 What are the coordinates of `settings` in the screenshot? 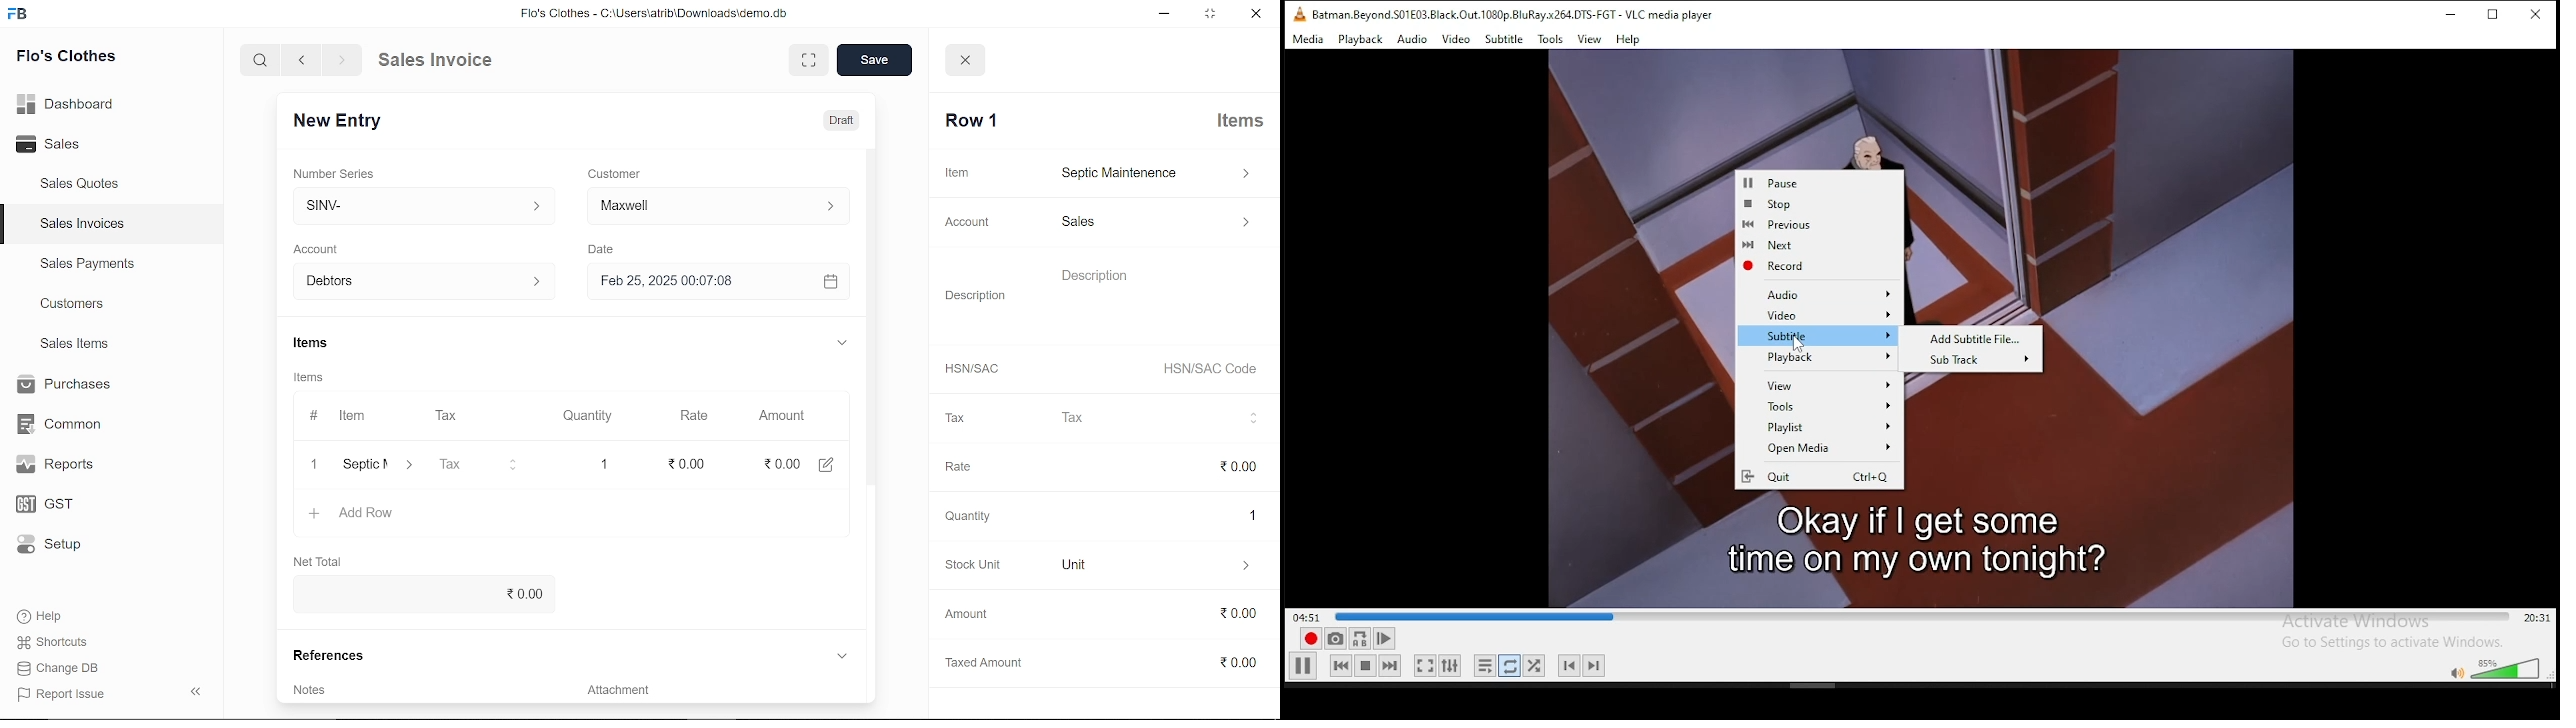 It's located at (1455, 665).